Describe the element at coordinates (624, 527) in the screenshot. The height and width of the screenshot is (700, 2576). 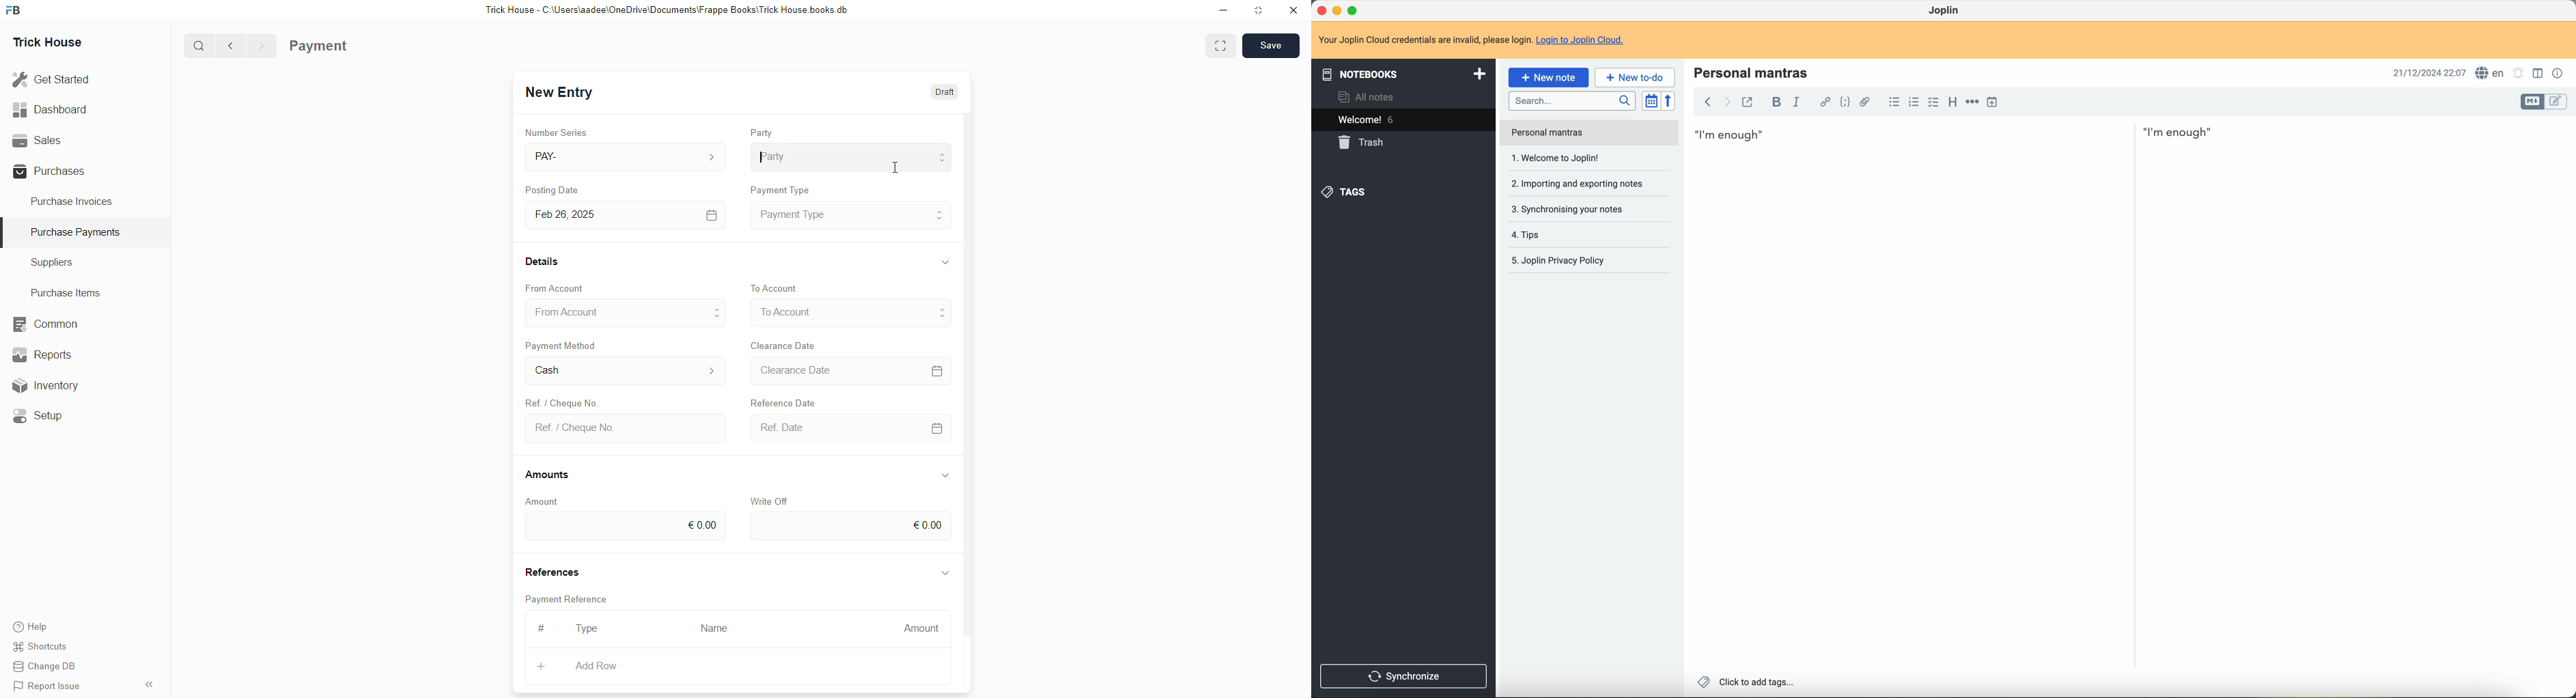
I see `€0.00` at that location.